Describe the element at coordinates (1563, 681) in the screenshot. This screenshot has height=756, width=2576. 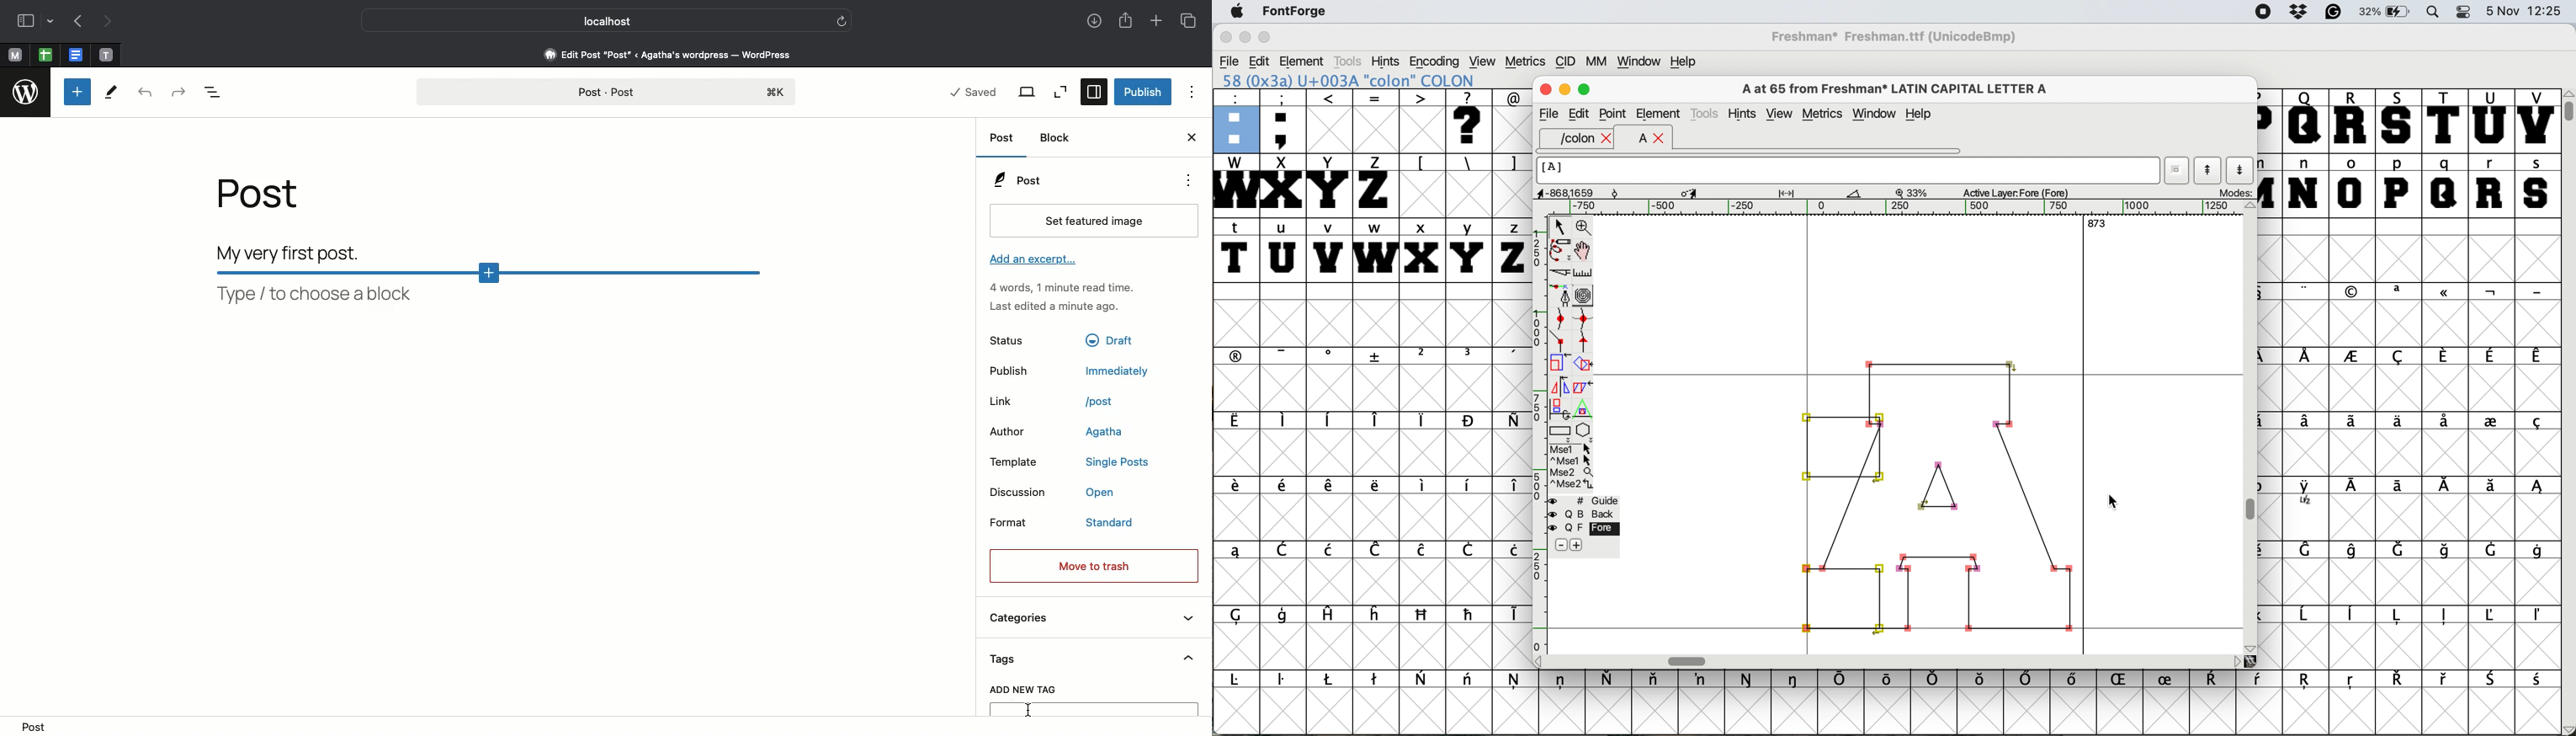
I see `symbol` at that location.